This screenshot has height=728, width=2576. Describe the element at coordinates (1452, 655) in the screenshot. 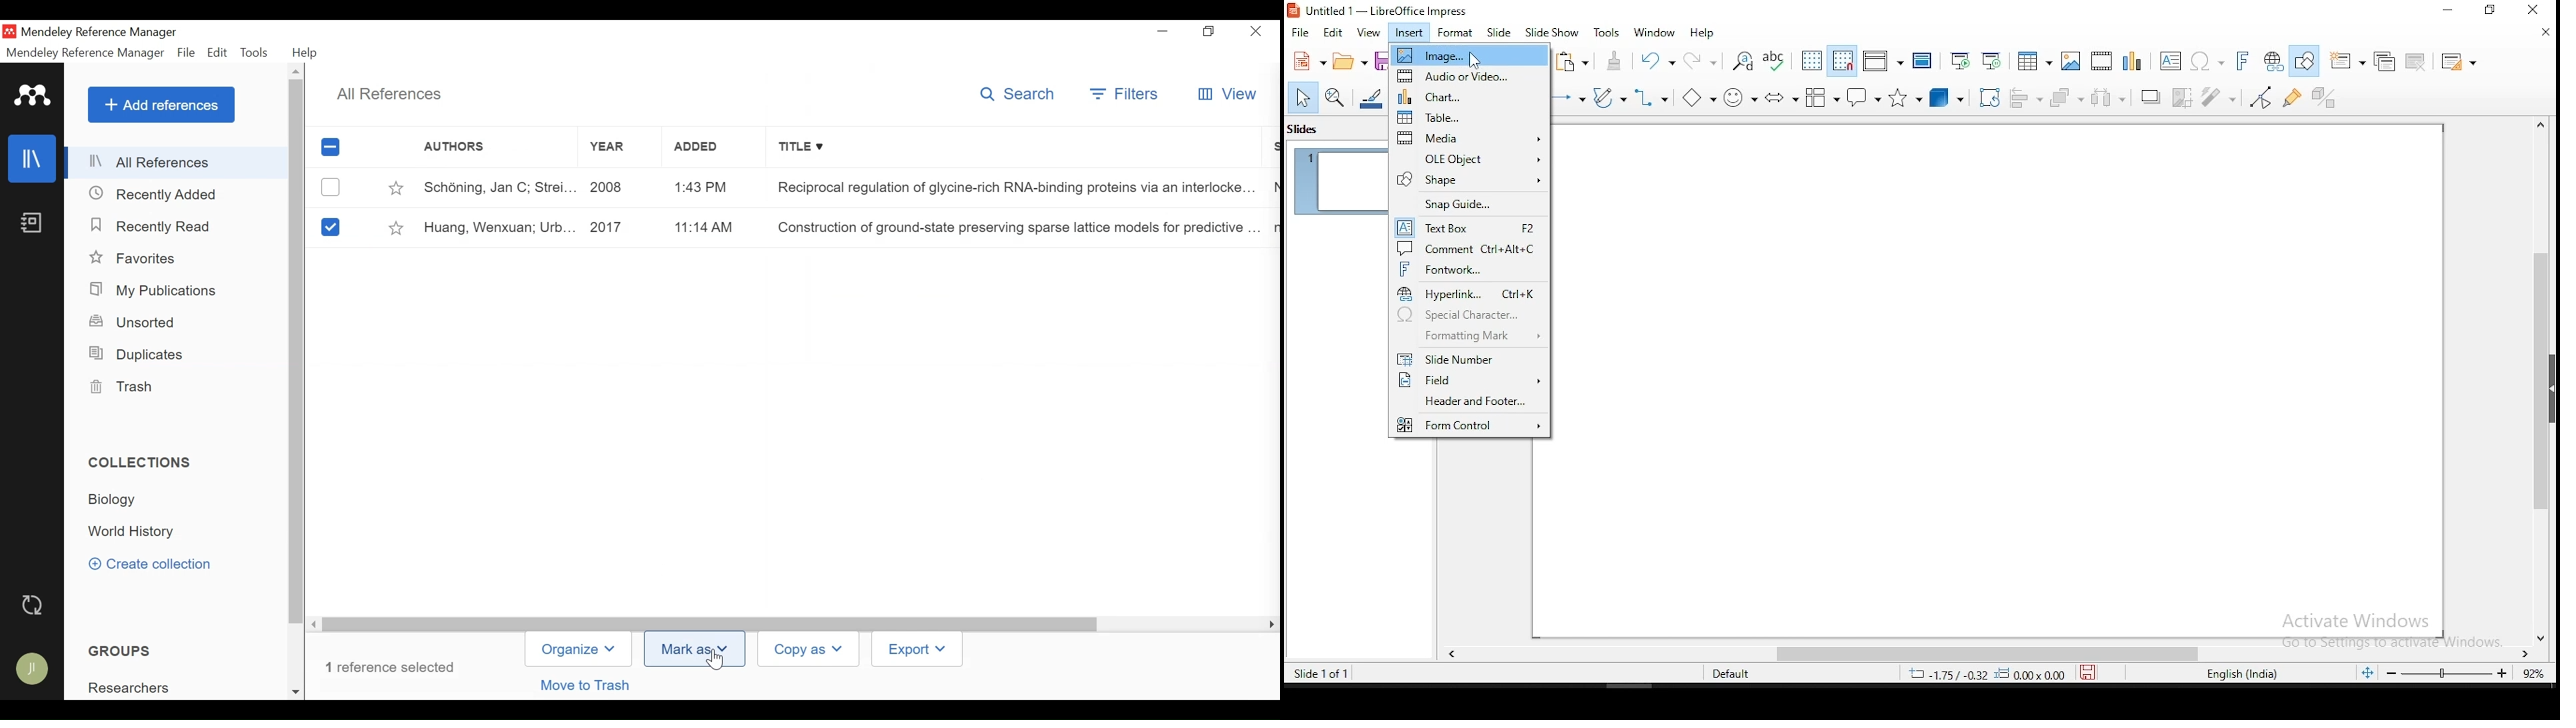

I see `scoll left` at that location.